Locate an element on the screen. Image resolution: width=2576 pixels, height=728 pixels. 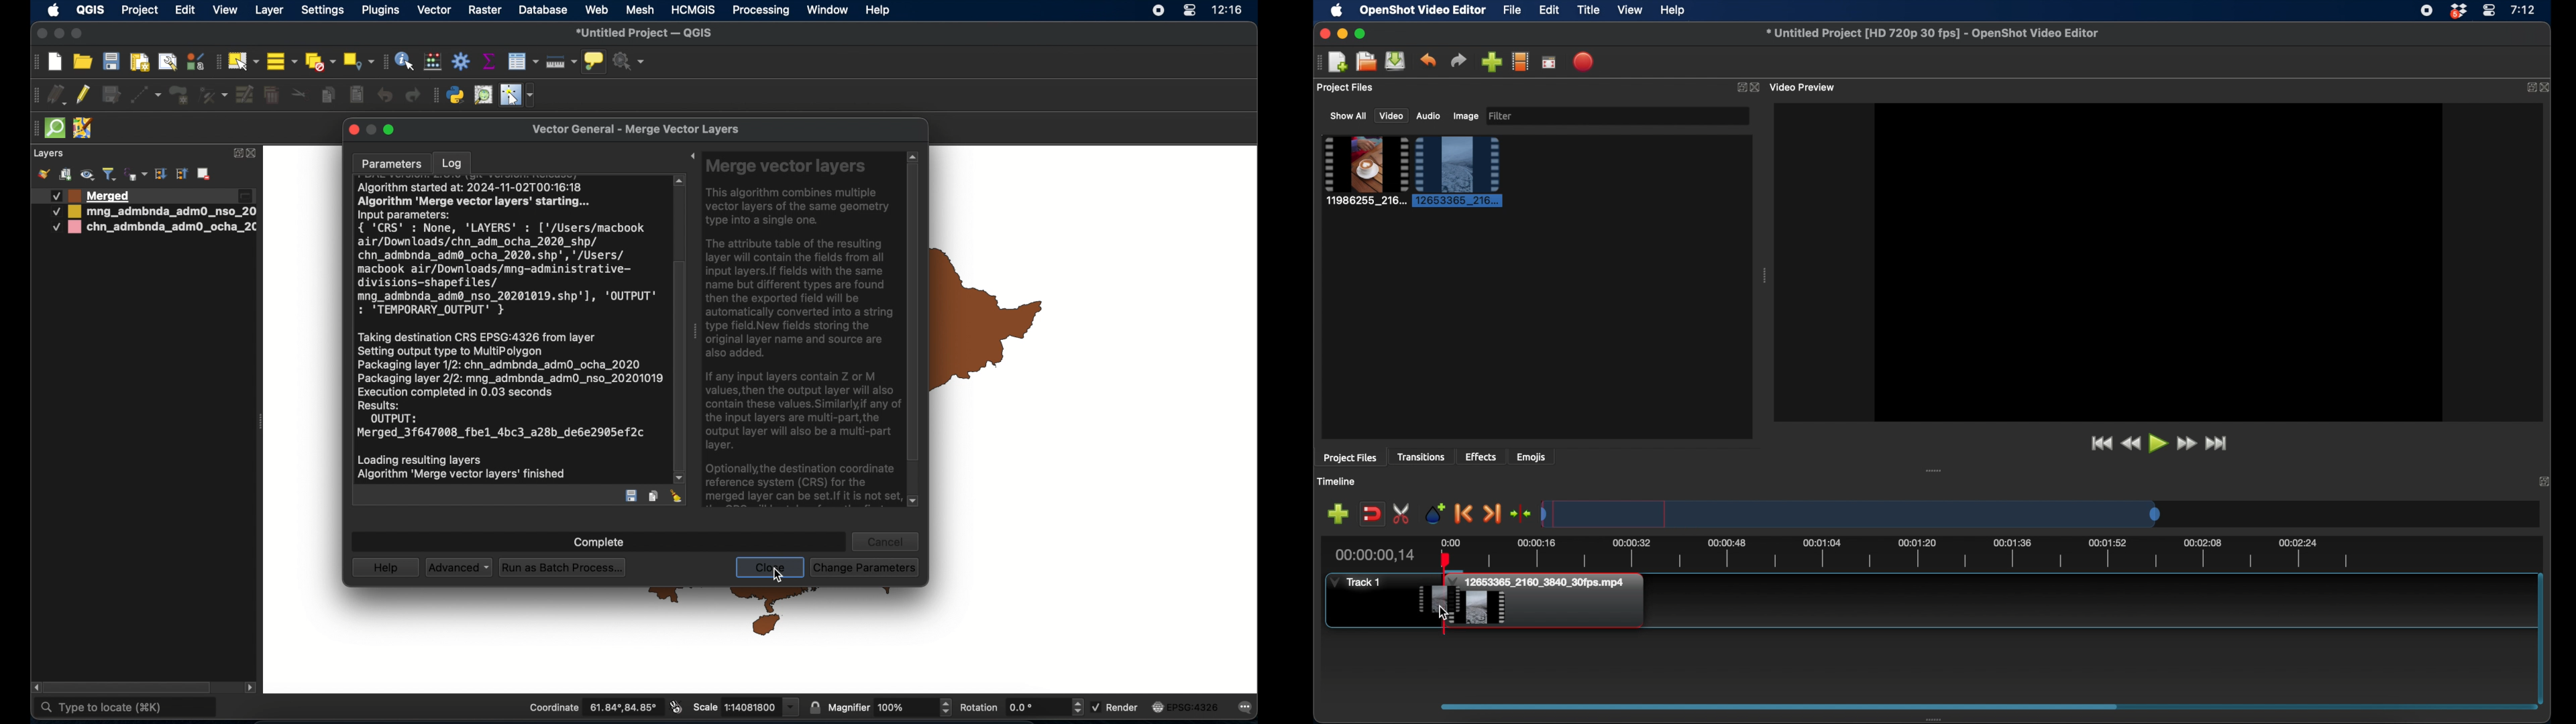
0.00 is located at coordinates (1450, 542).